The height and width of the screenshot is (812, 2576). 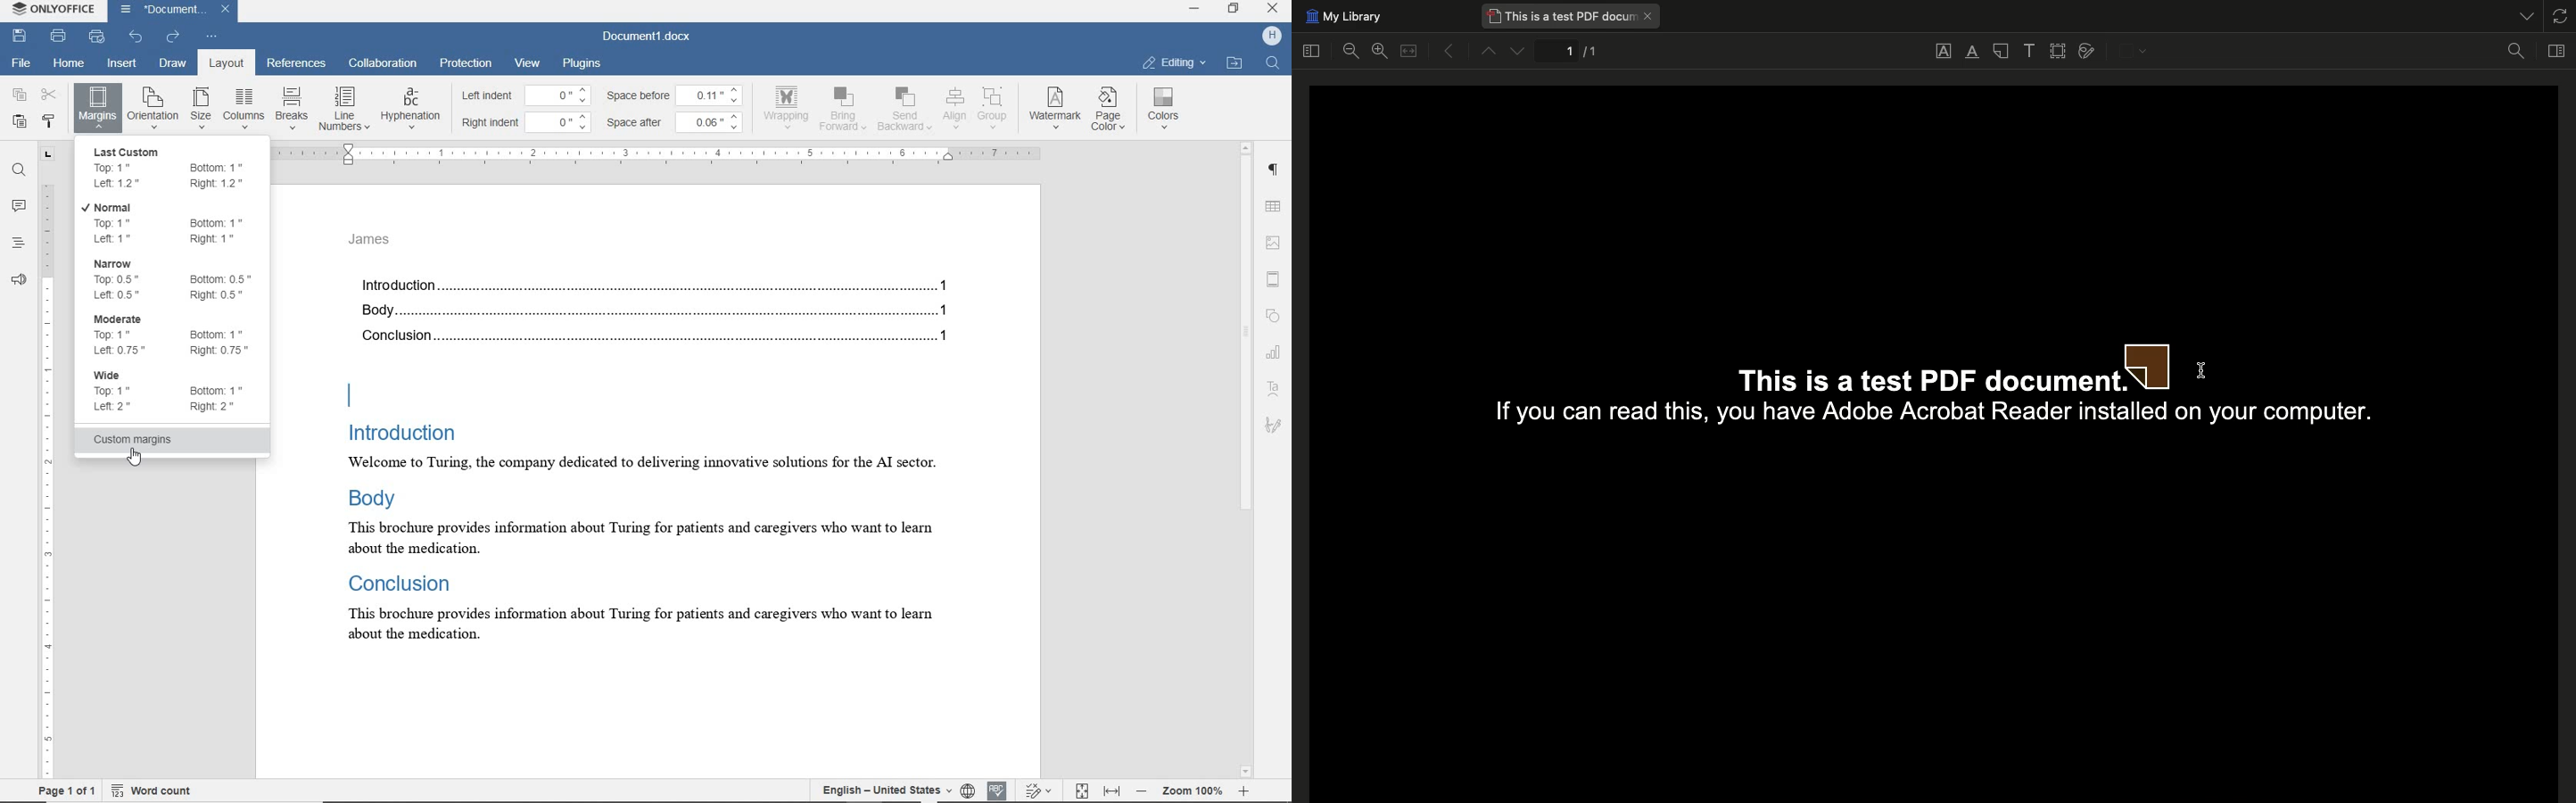 I want to click on undo, so click(x=135, y=37).